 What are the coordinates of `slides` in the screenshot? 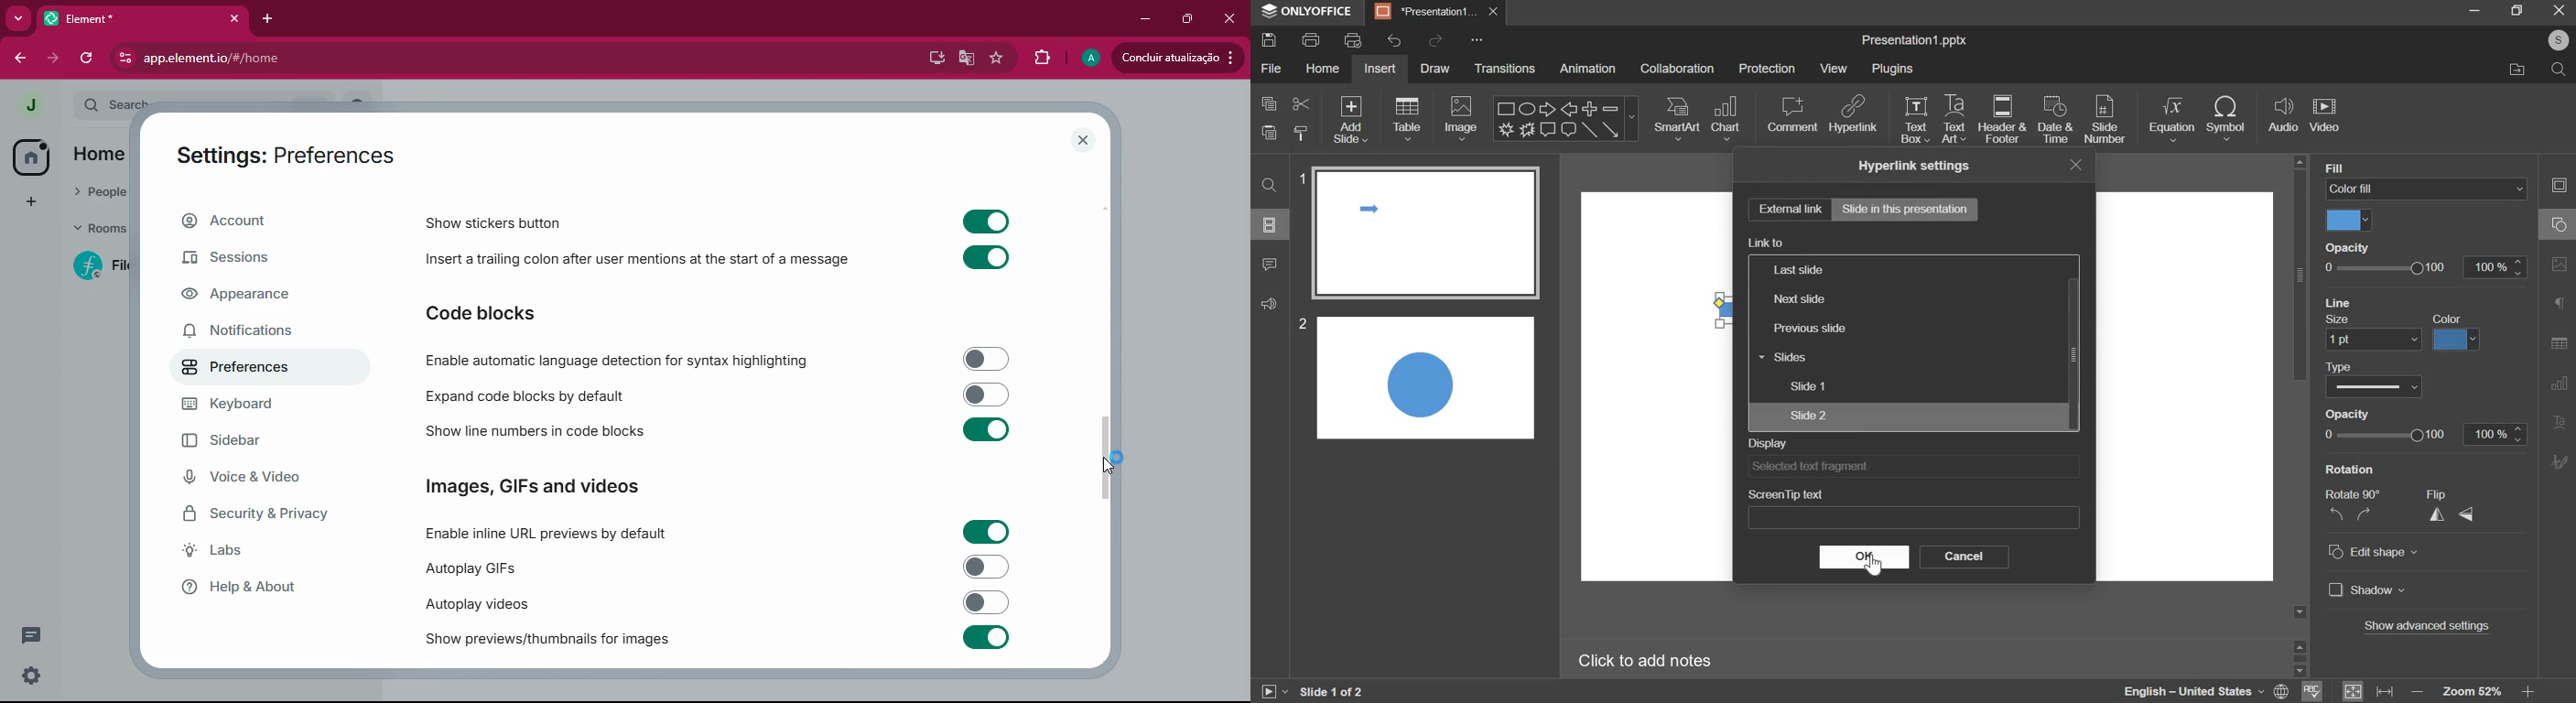 It's located at (1781, 358).